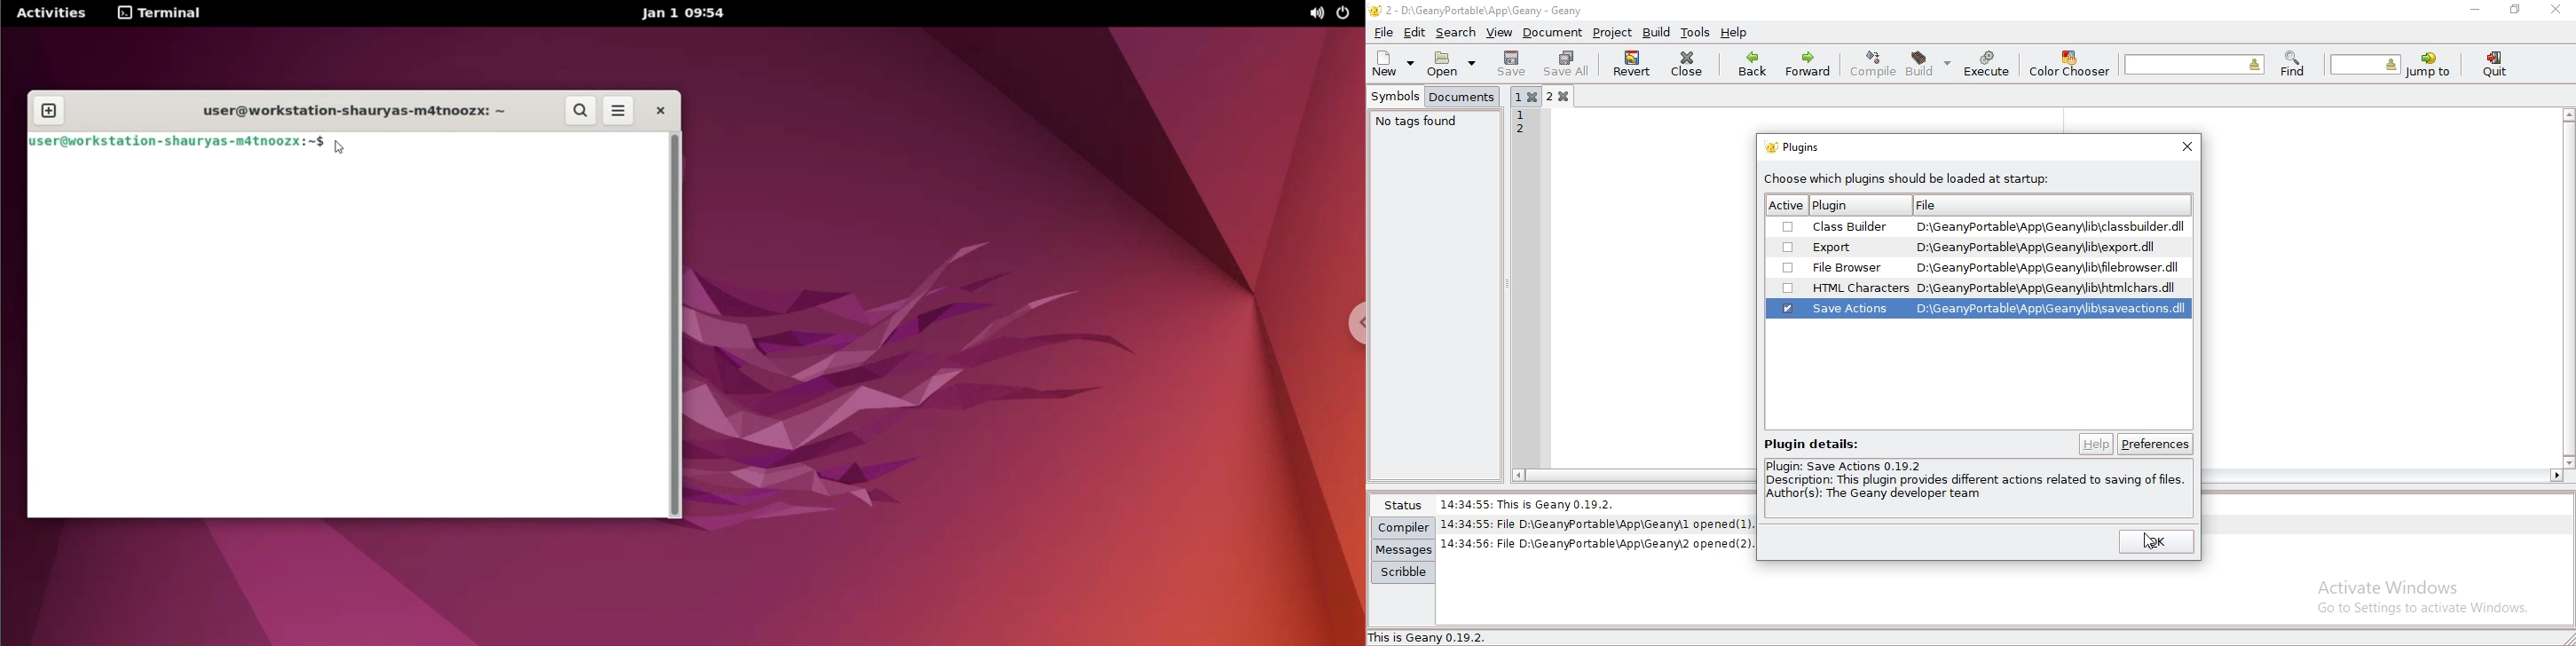 Image resolution: width=2576 pixels, height=672 pixels. What do you see at coordinates (1488, 10) in the screenshot?
I see ` 2 - D:\GeanyPortable\App\Geany - Geany` at bounding box center [1488, 10].